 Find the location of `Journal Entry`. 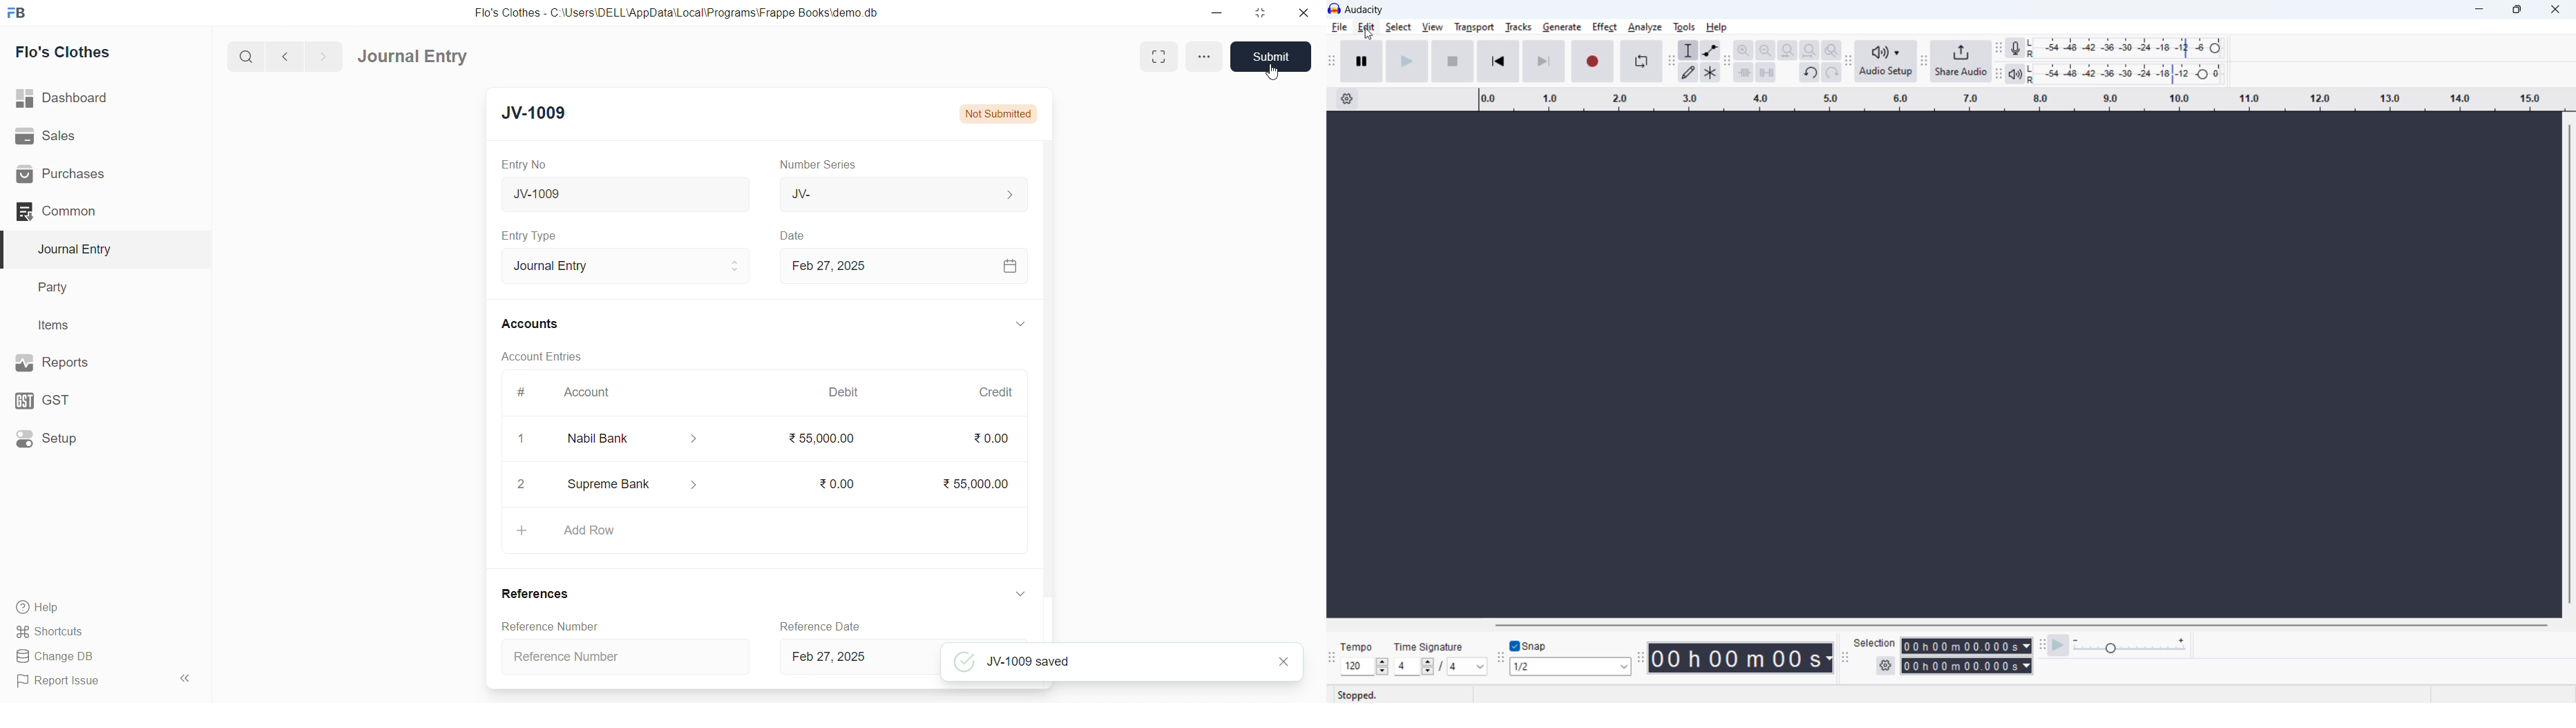

Journal Entry is located at coordinates (79, 249).